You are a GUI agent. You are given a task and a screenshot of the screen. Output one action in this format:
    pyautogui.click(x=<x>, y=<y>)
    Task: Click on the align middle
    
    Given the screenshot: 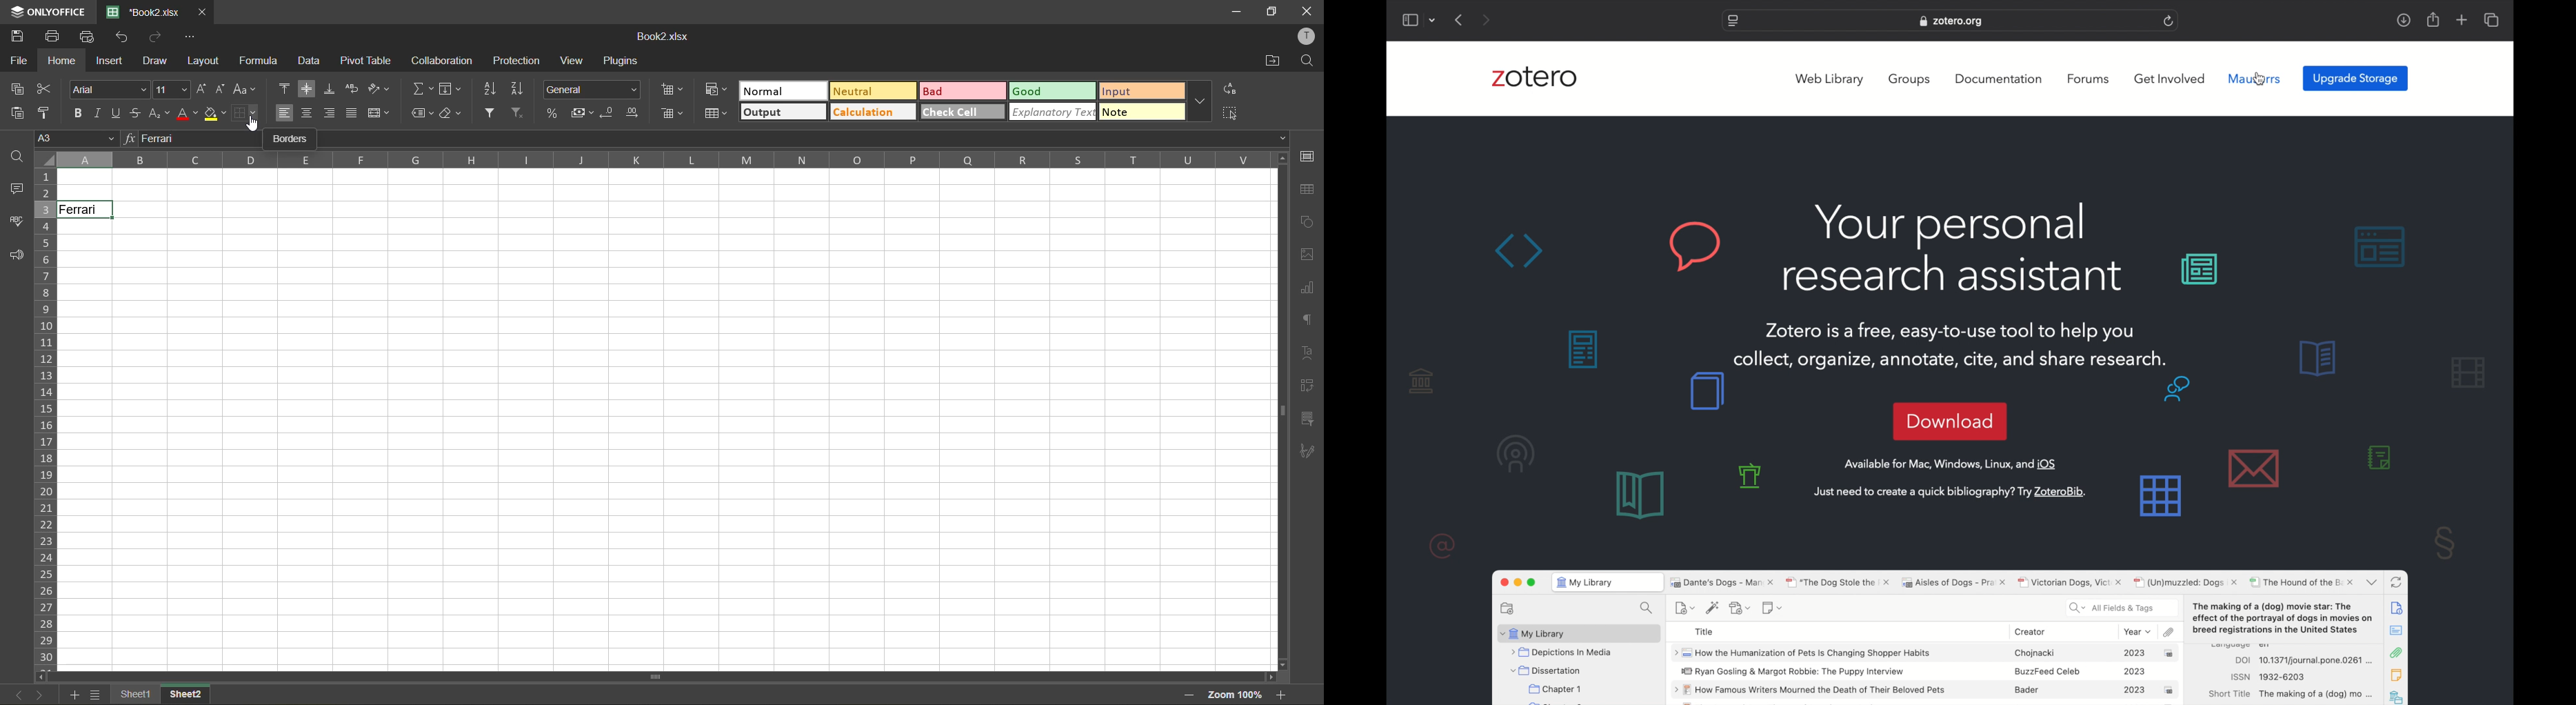 What is the action you would take?
    pyautogui.click(x=308, y=88)
    